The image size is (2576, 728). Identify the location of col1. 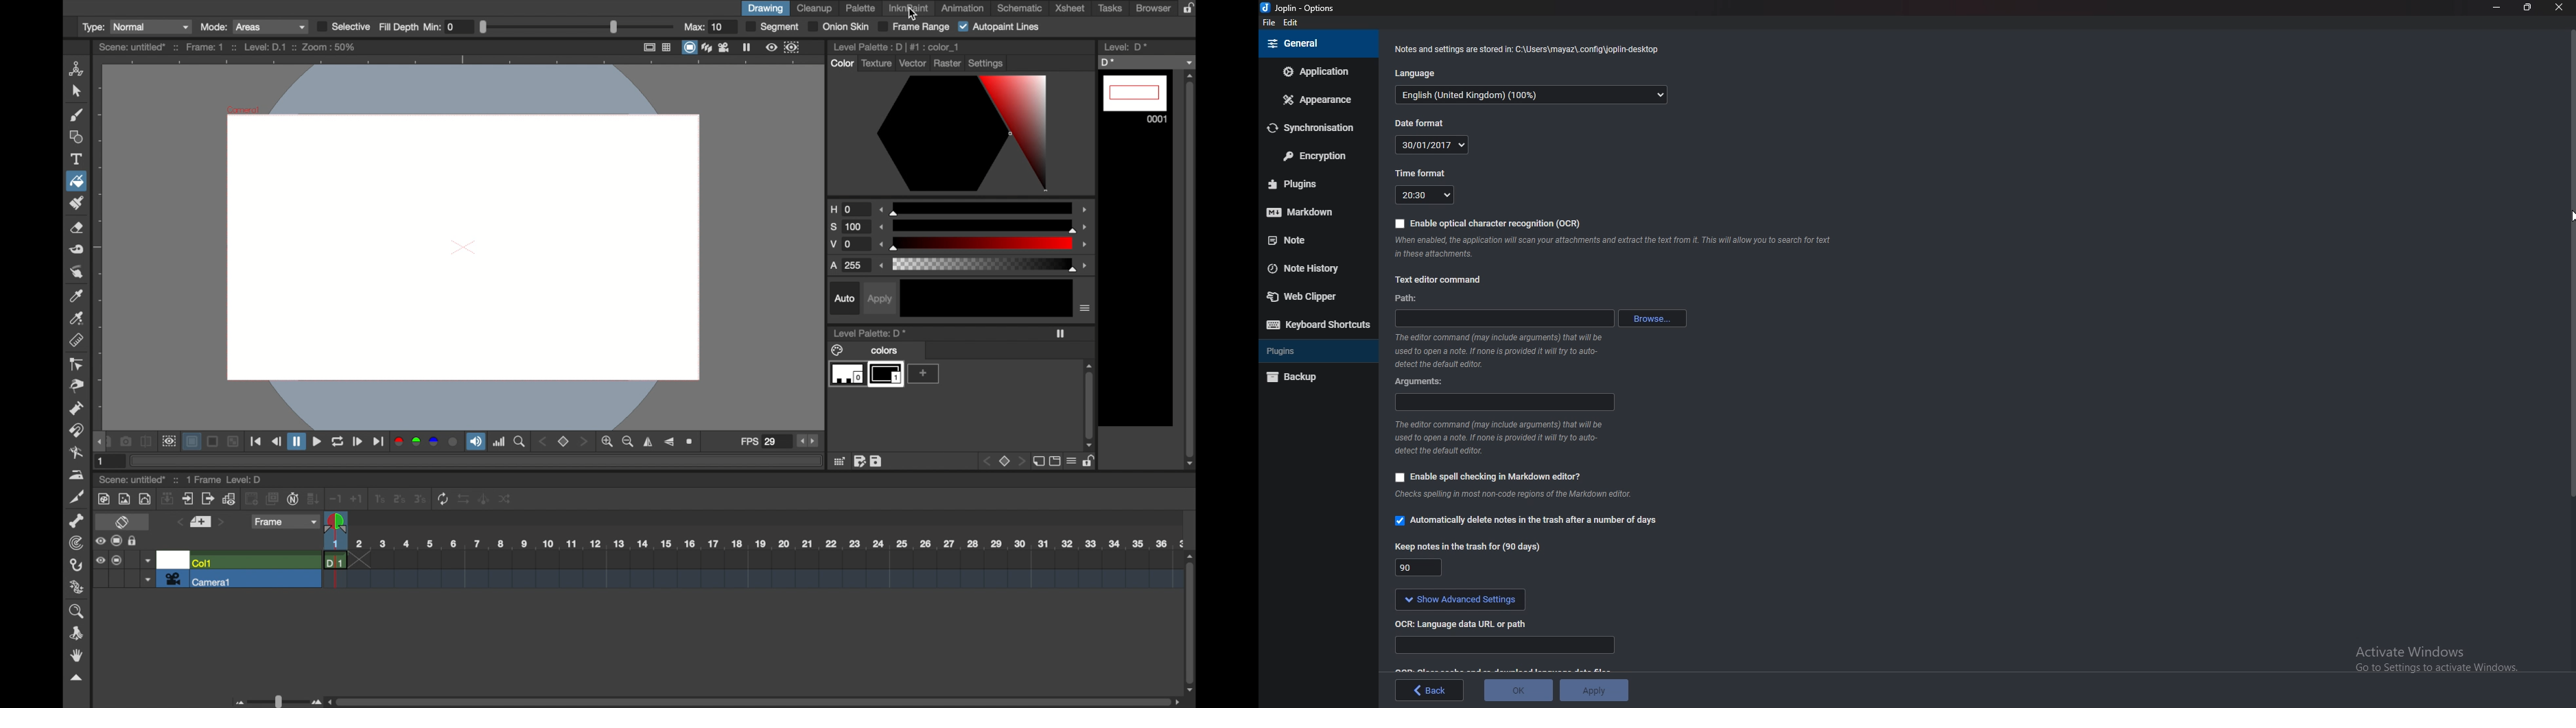
(203, 562).